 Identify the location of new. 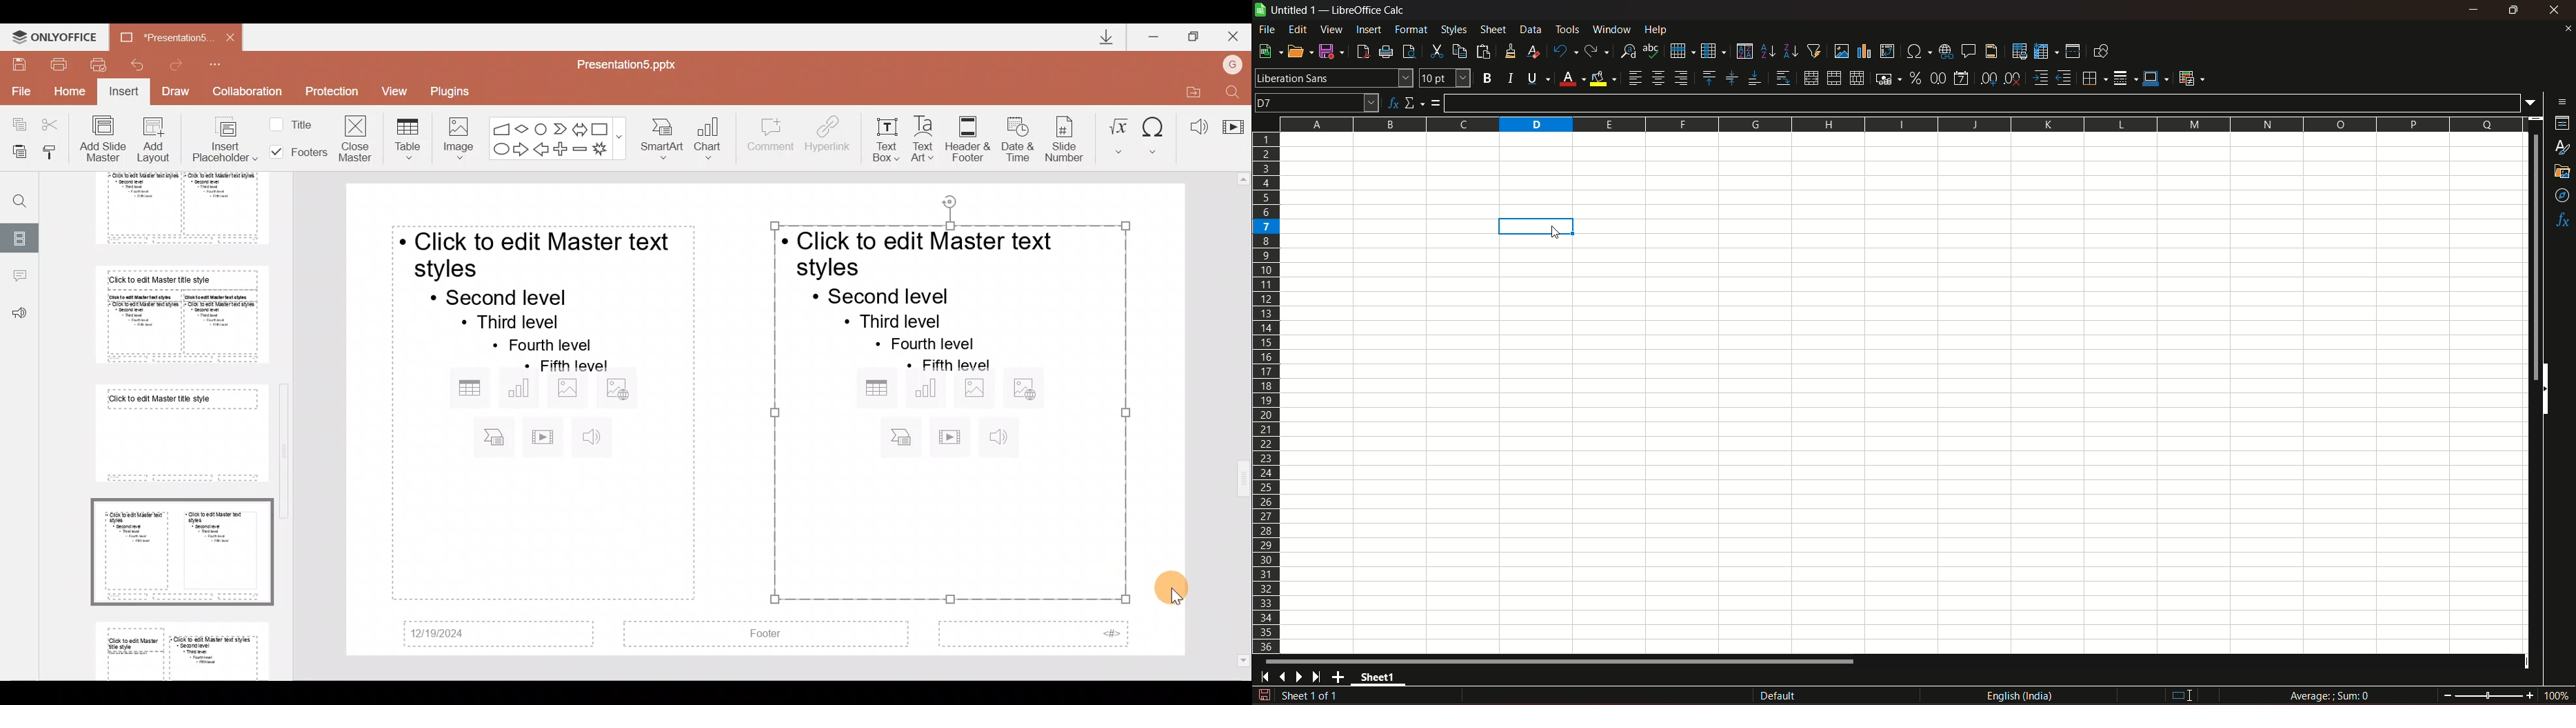
(1268, 51).